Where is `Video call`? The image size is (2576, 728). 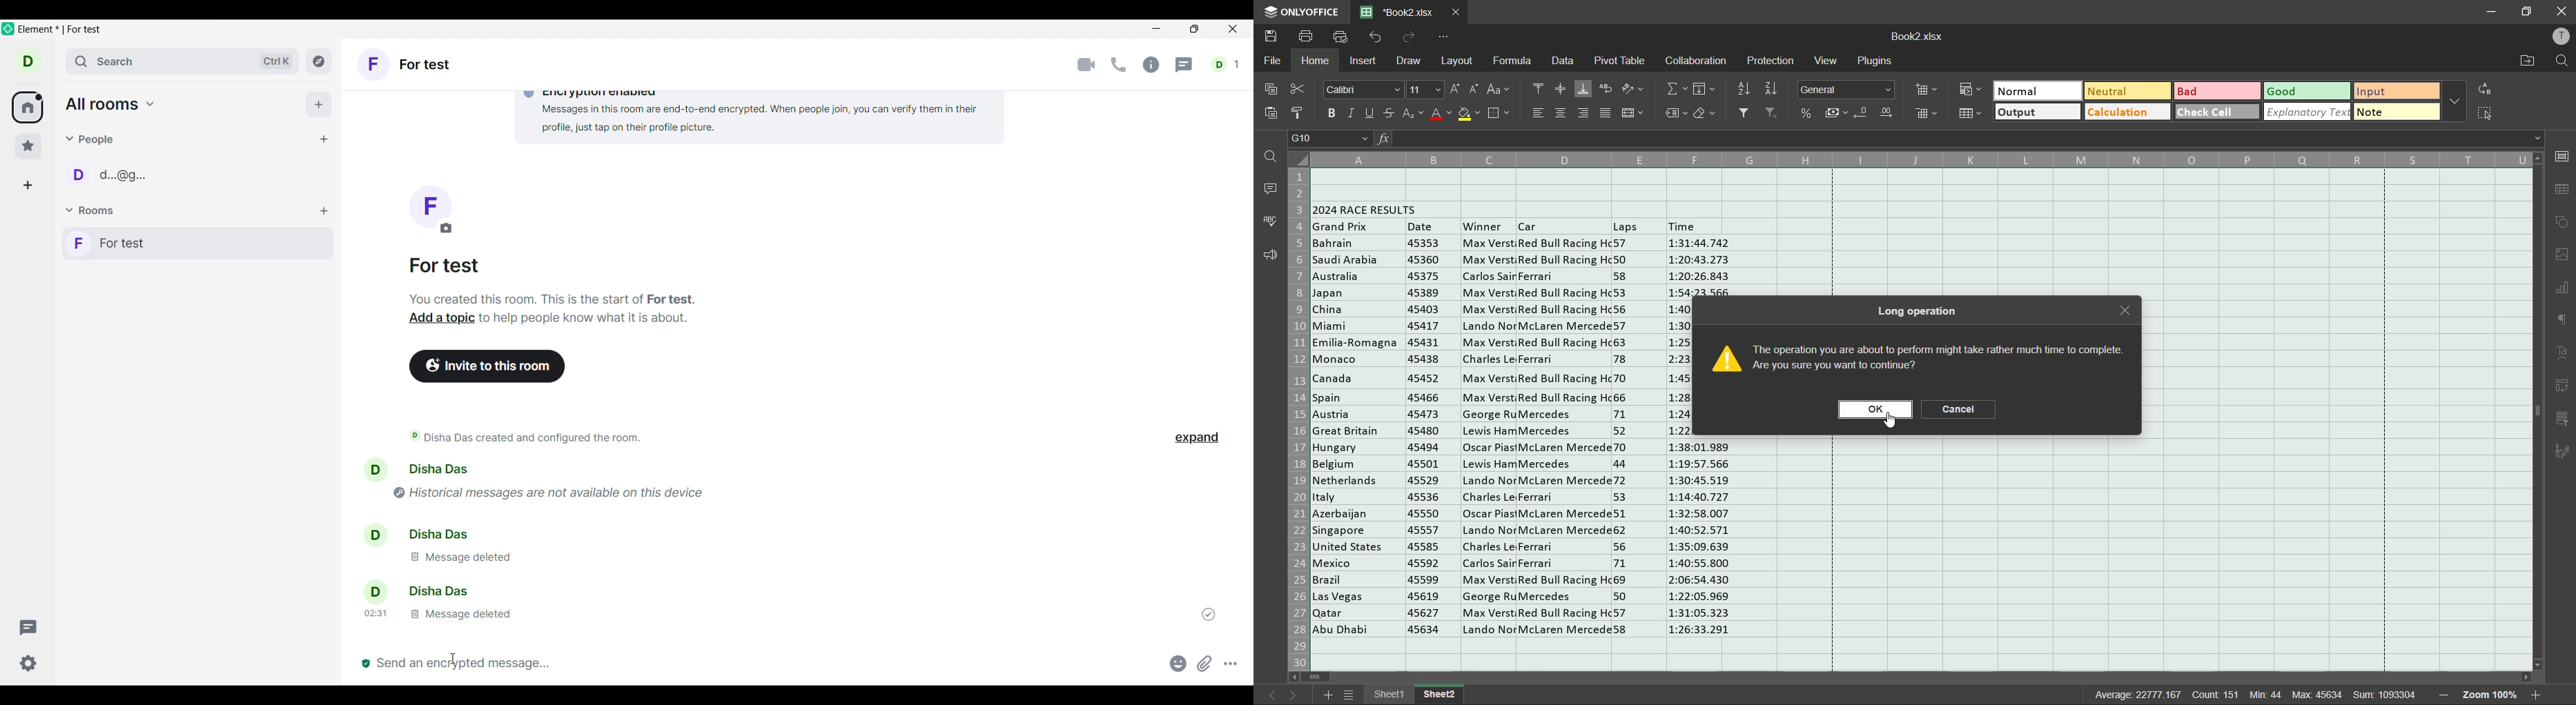 Video call is located at coordinates (1087, 65).